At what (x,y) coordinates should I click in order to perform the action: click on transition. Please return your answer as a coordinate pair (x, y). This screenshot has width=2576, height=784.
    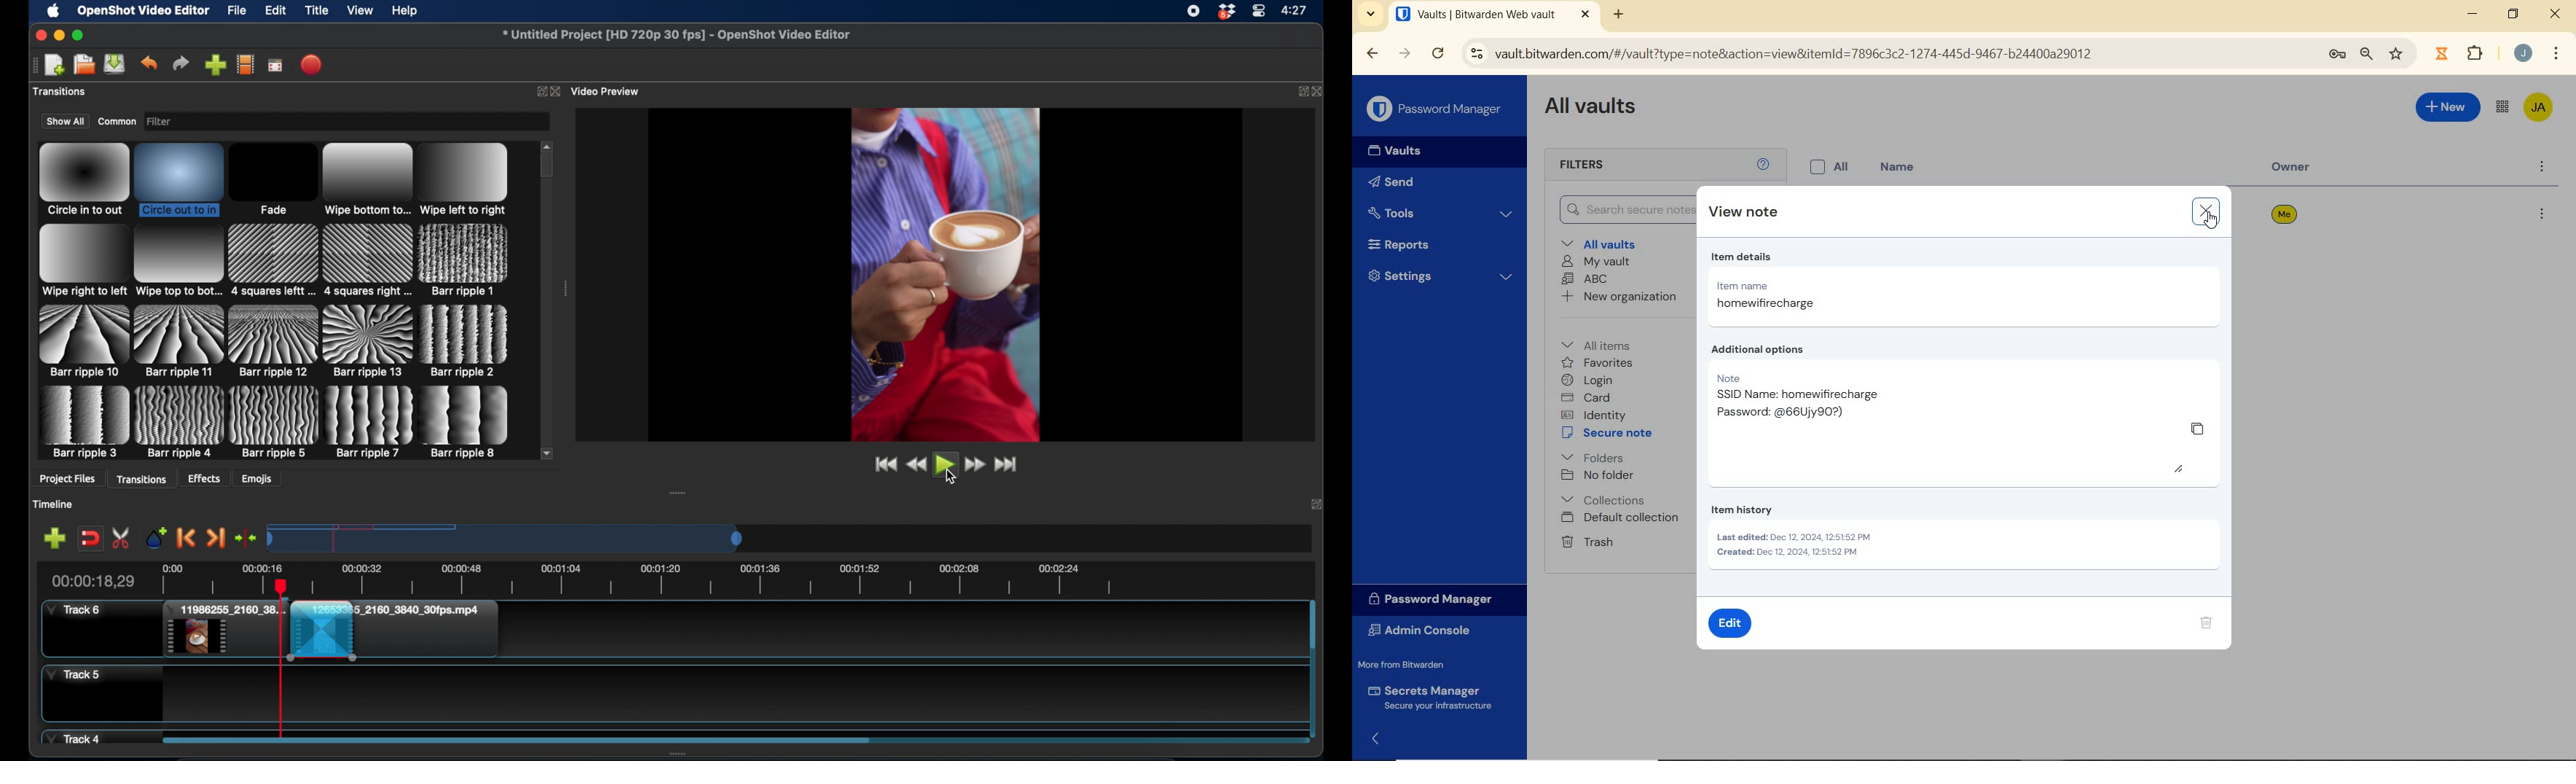
    Looking at the image, I should click on (180, 422).